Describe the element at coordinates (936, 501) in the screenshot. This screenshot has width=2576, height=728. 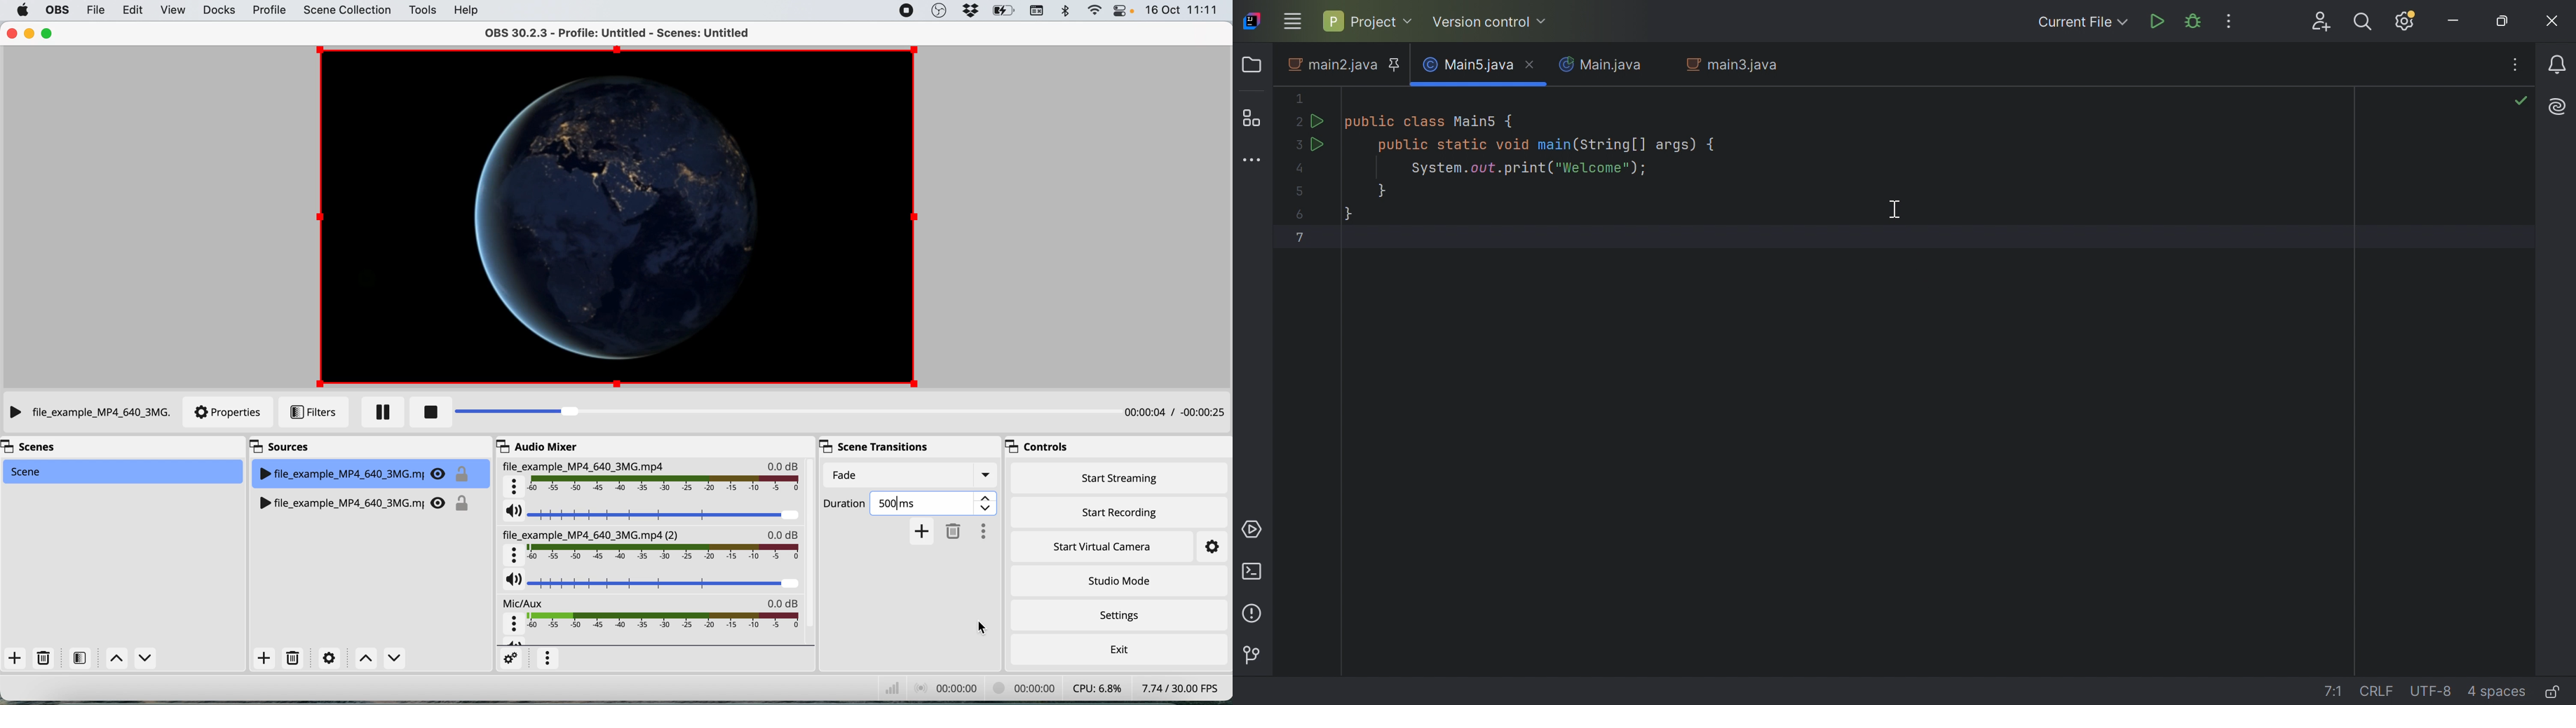
I see `new transition duration` at that location.